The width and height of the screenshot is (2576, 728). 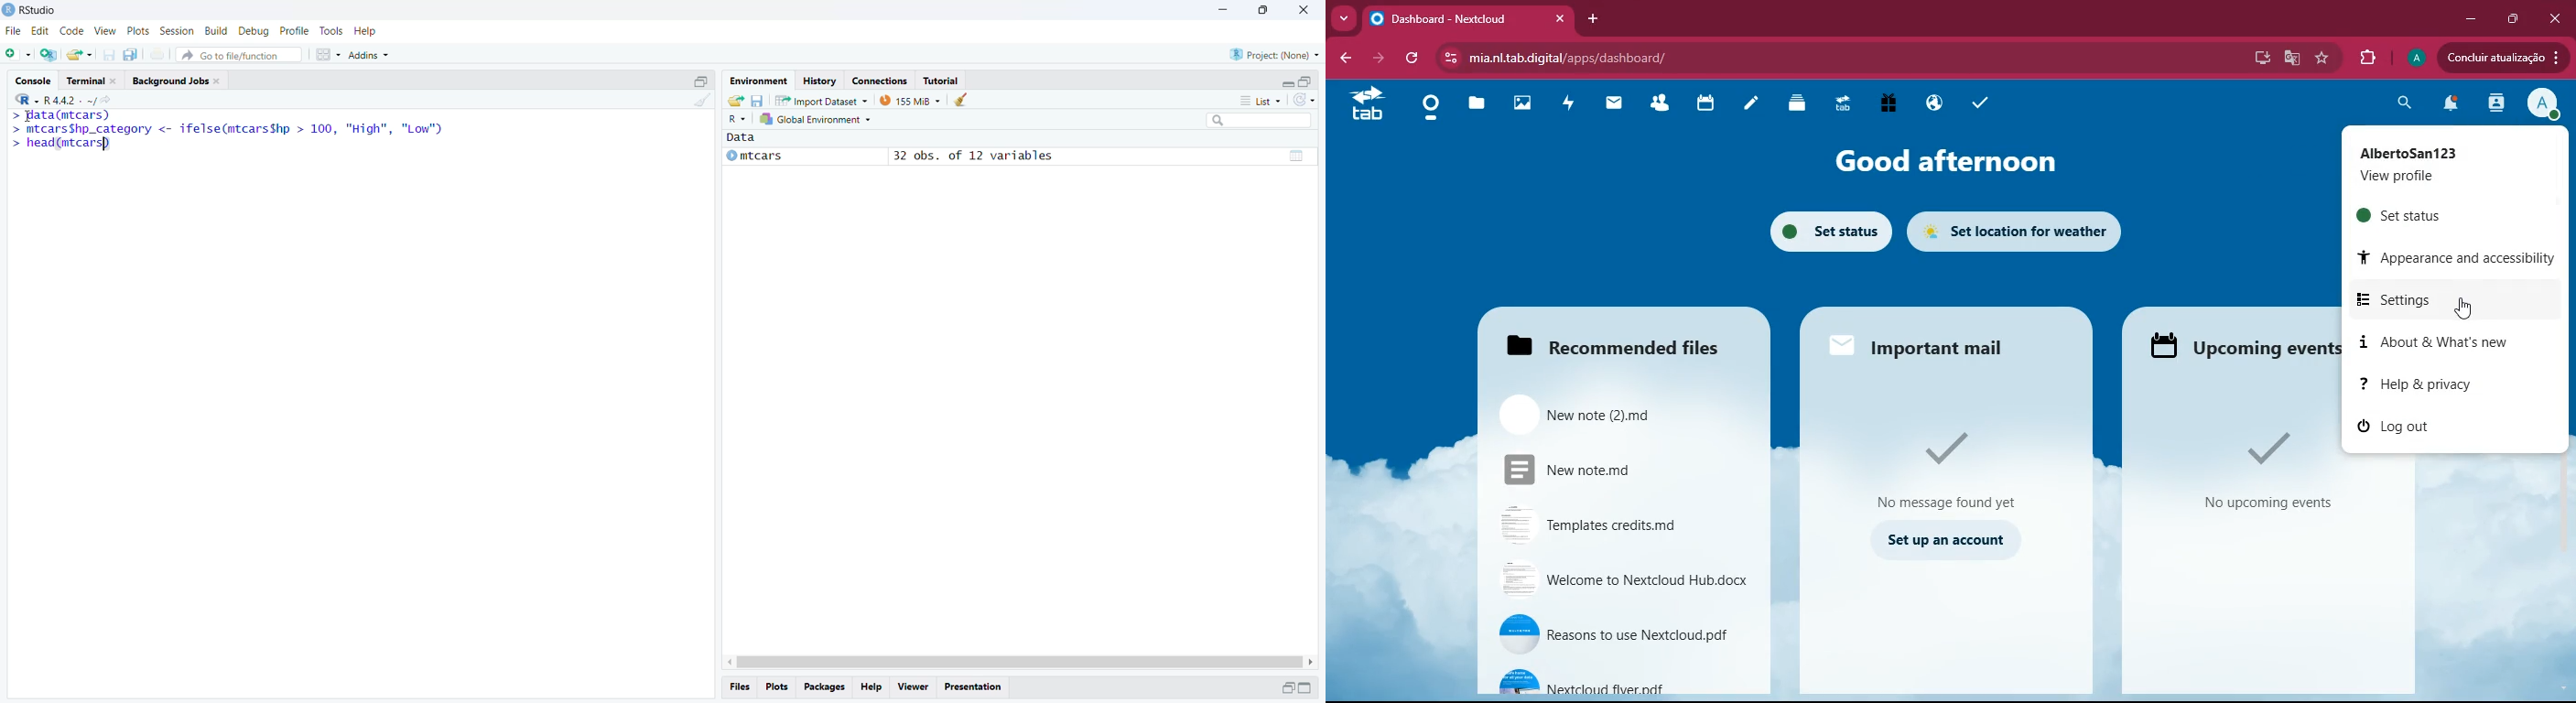 What do you see at coordinates (1276, 54) in the screenshot?
I see `Project (None)` at bounding box center [1276, 54].